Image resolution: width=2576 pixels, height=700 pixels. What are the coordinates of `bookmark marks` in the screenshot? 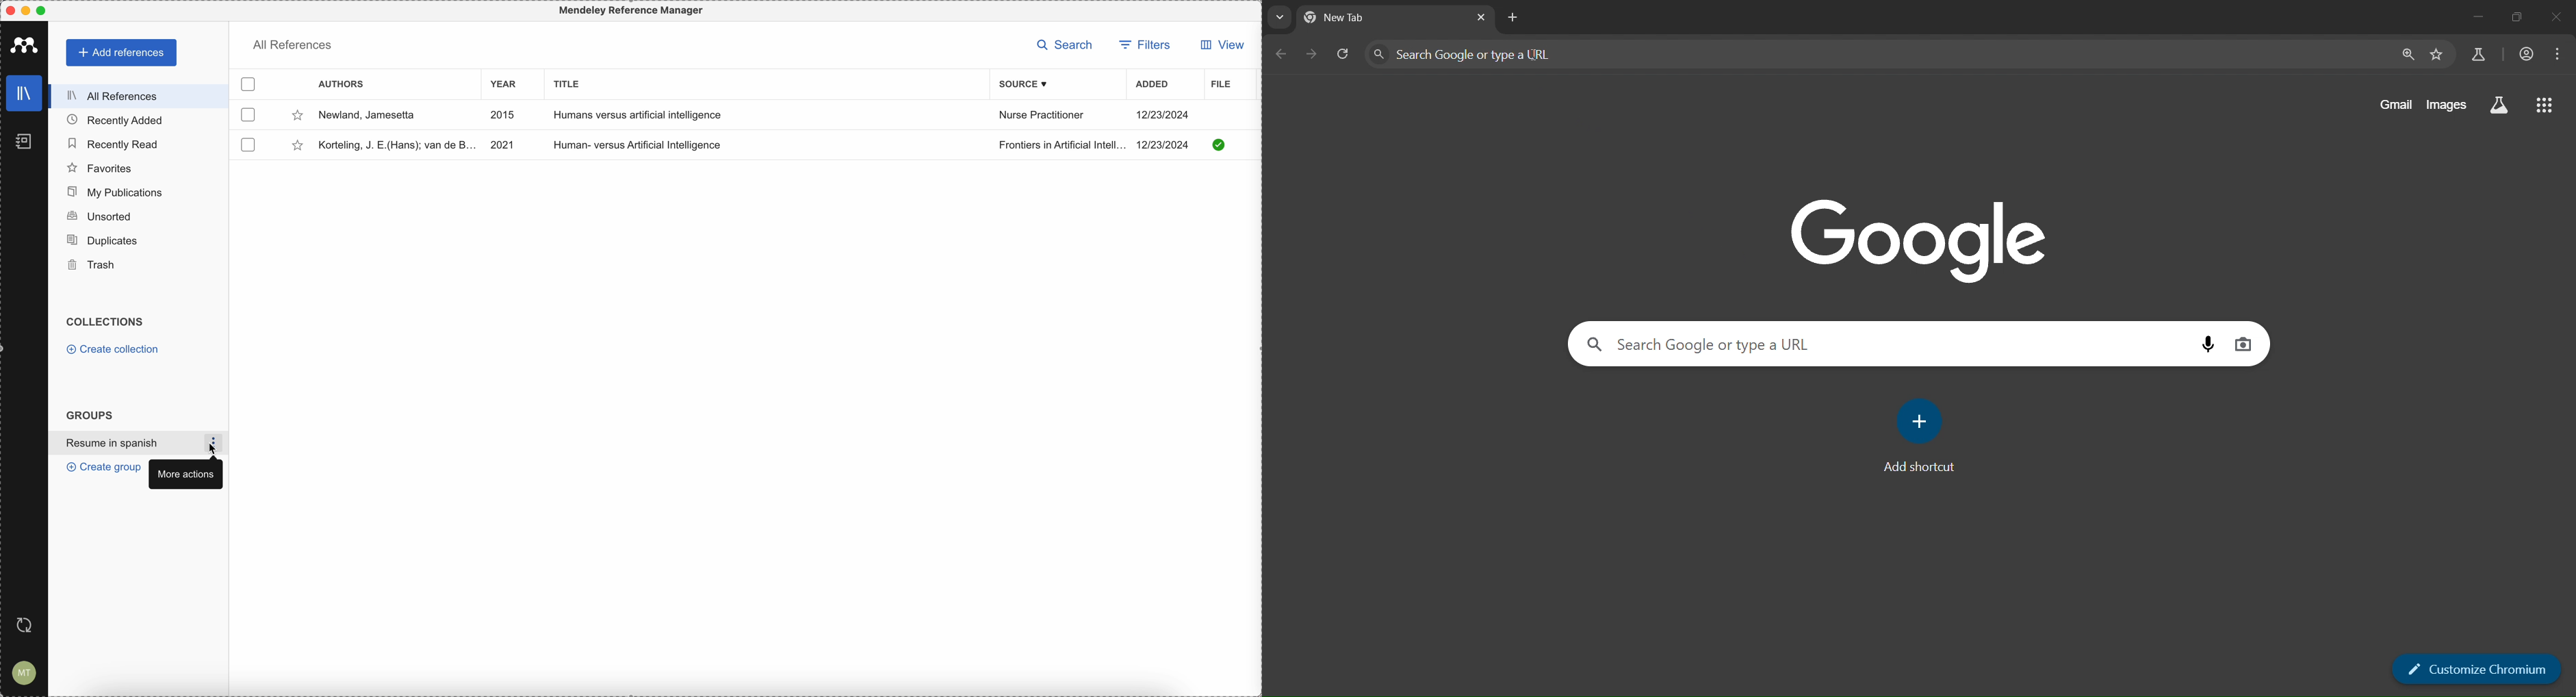 It's located at (2438, 55).